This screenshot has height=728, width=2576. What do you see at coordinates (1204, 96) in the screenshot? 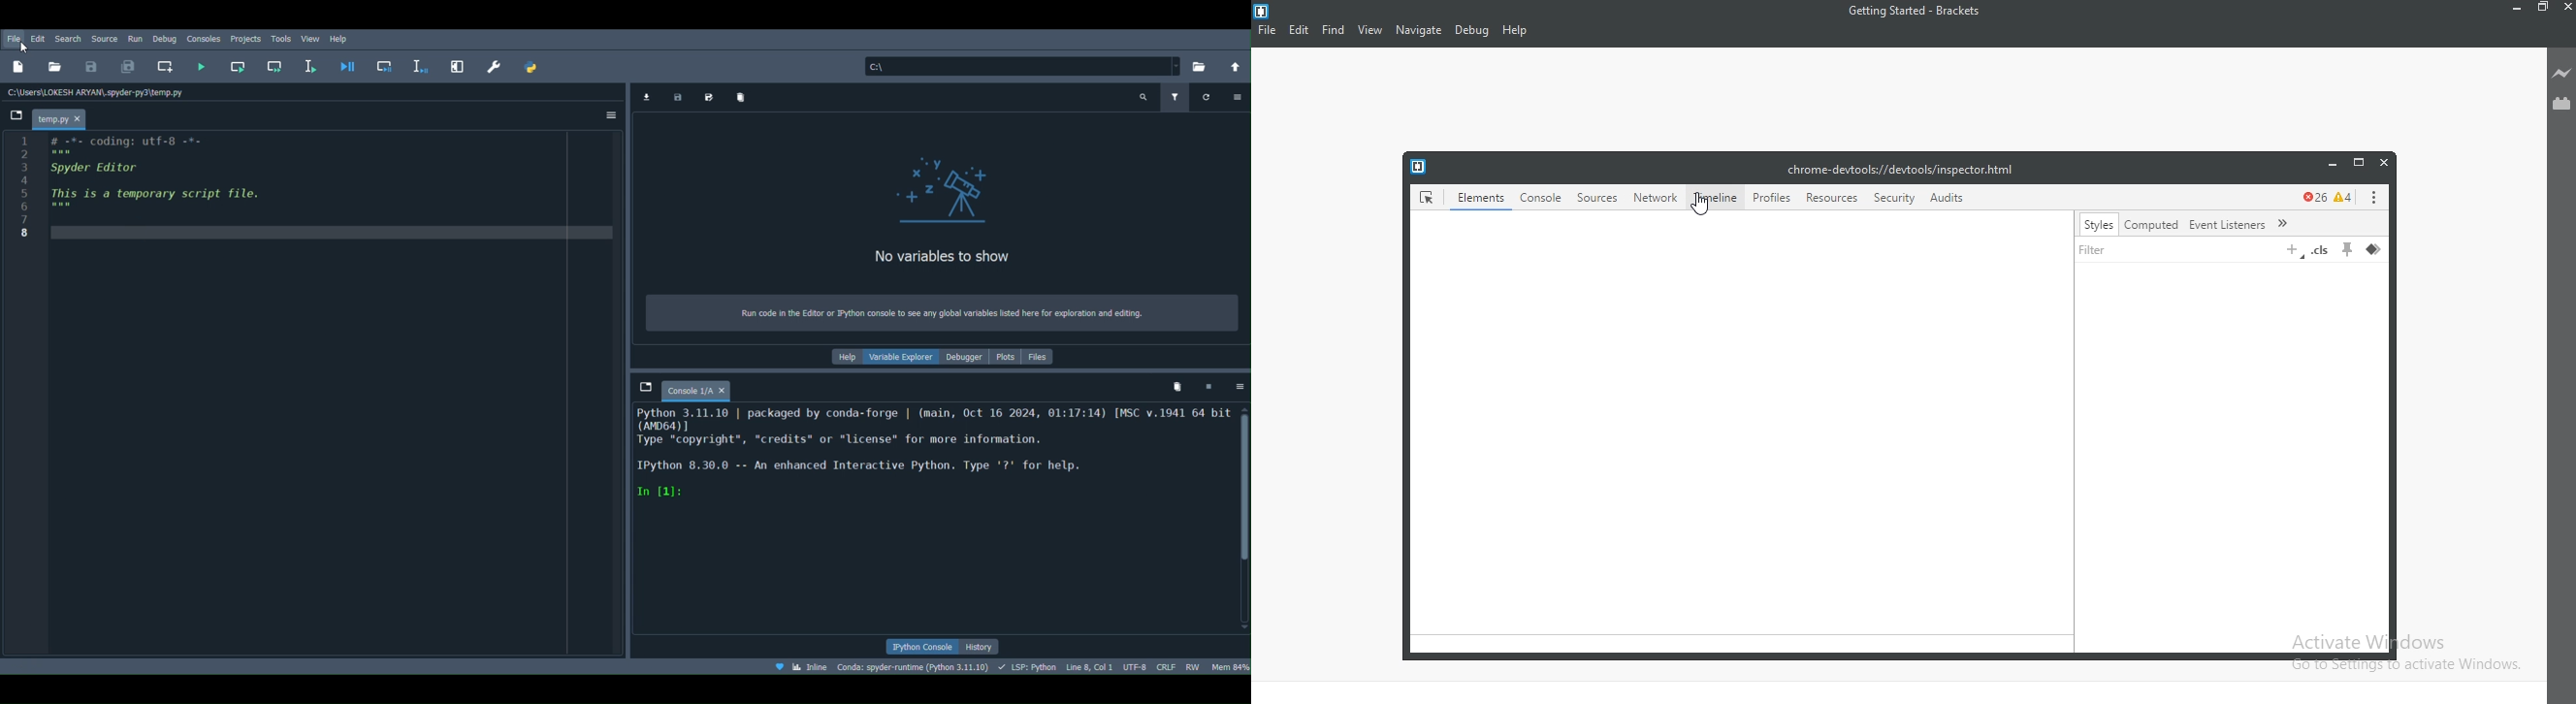
I see `Refresh variables (Ctrl + R)` at bounding box center [1204, 96].